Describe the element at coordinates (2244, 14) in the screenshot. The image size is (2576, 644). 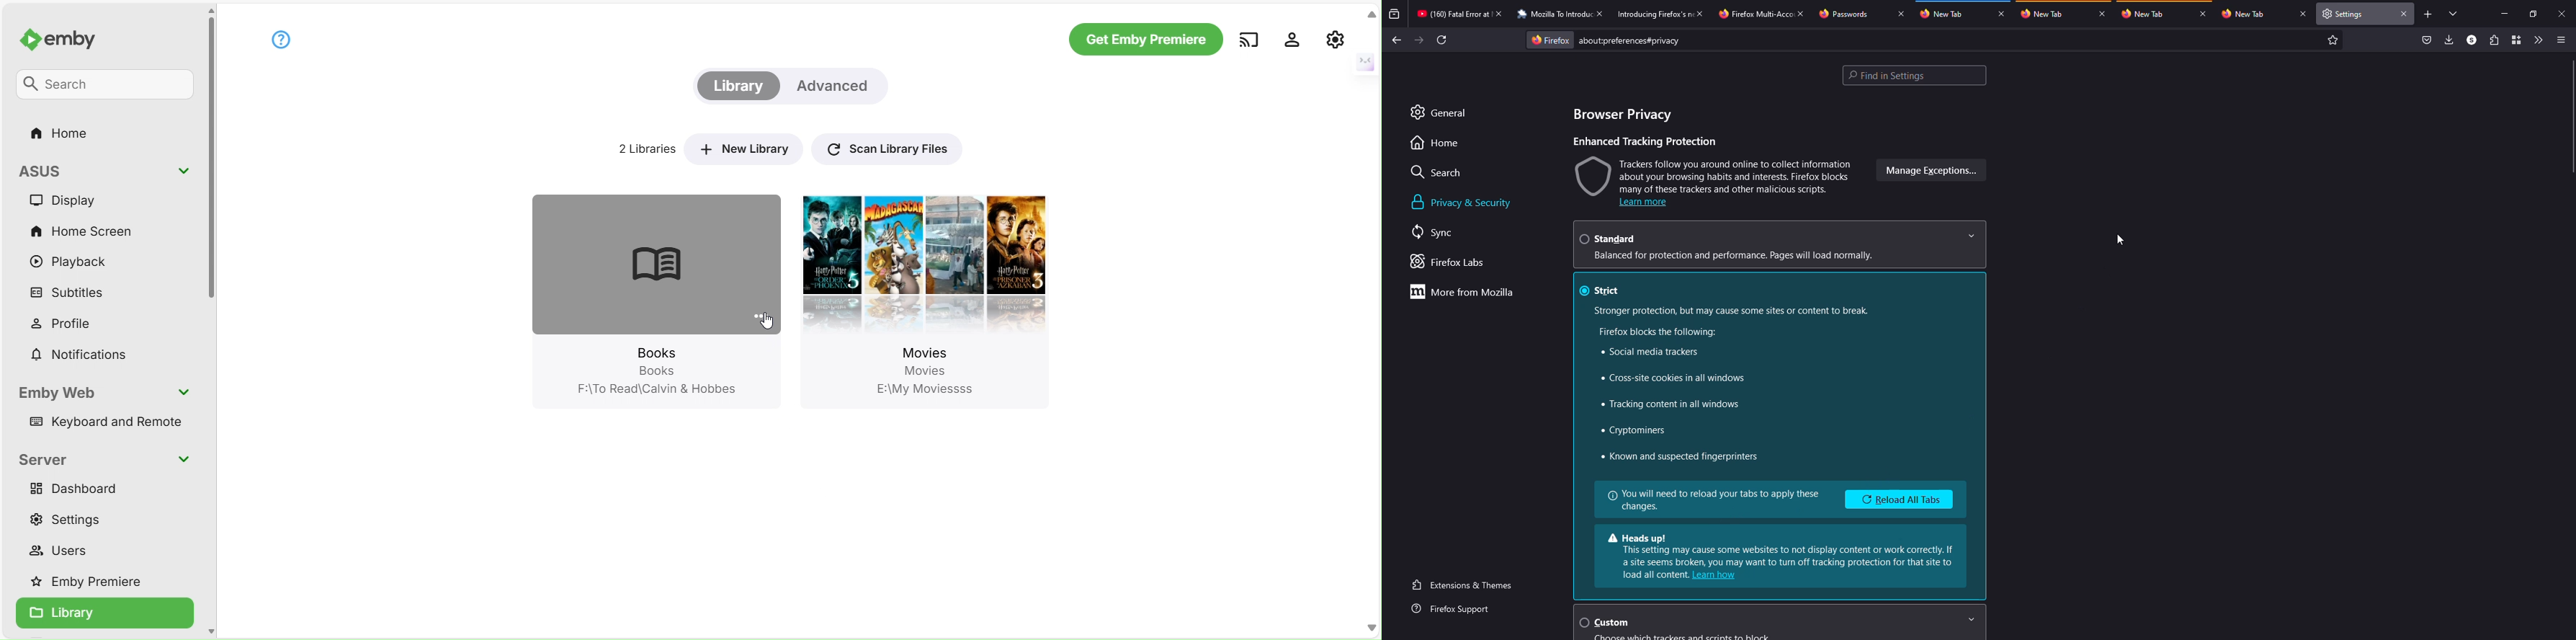
I see `tab` at that location.